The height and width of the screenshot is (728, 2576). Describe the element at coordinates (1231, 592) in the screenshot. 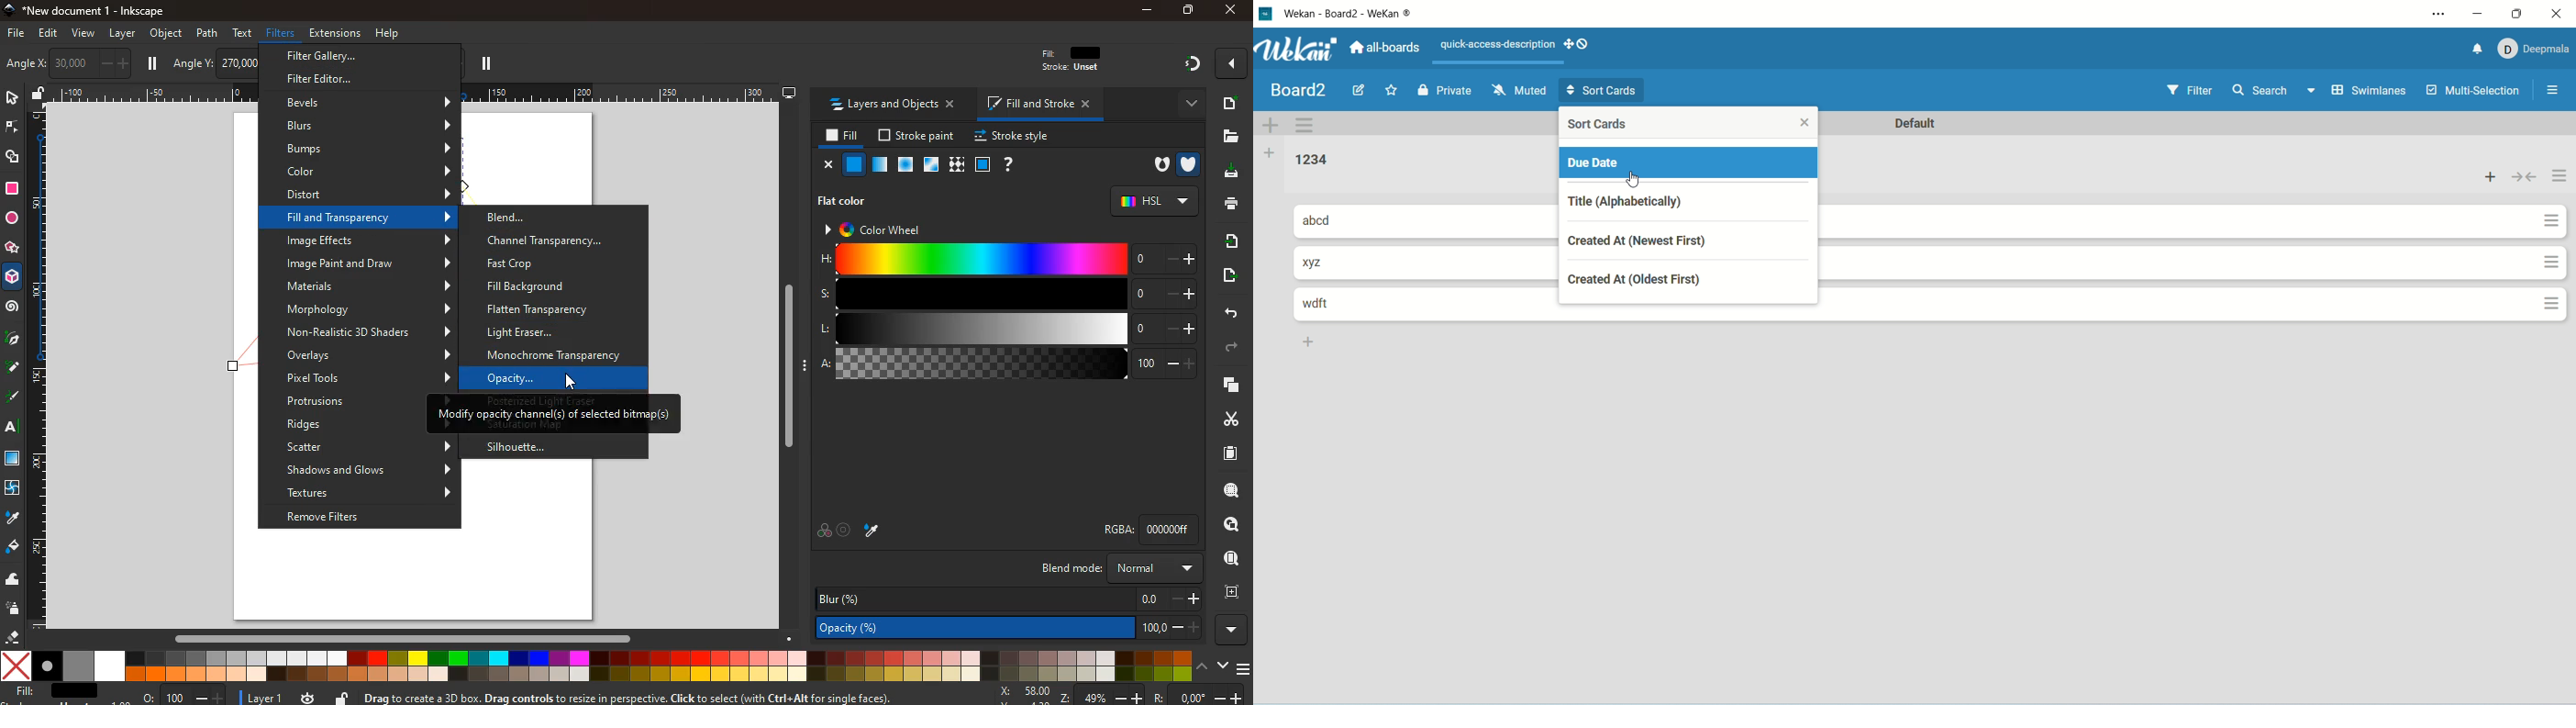

I see `frame` at that location.